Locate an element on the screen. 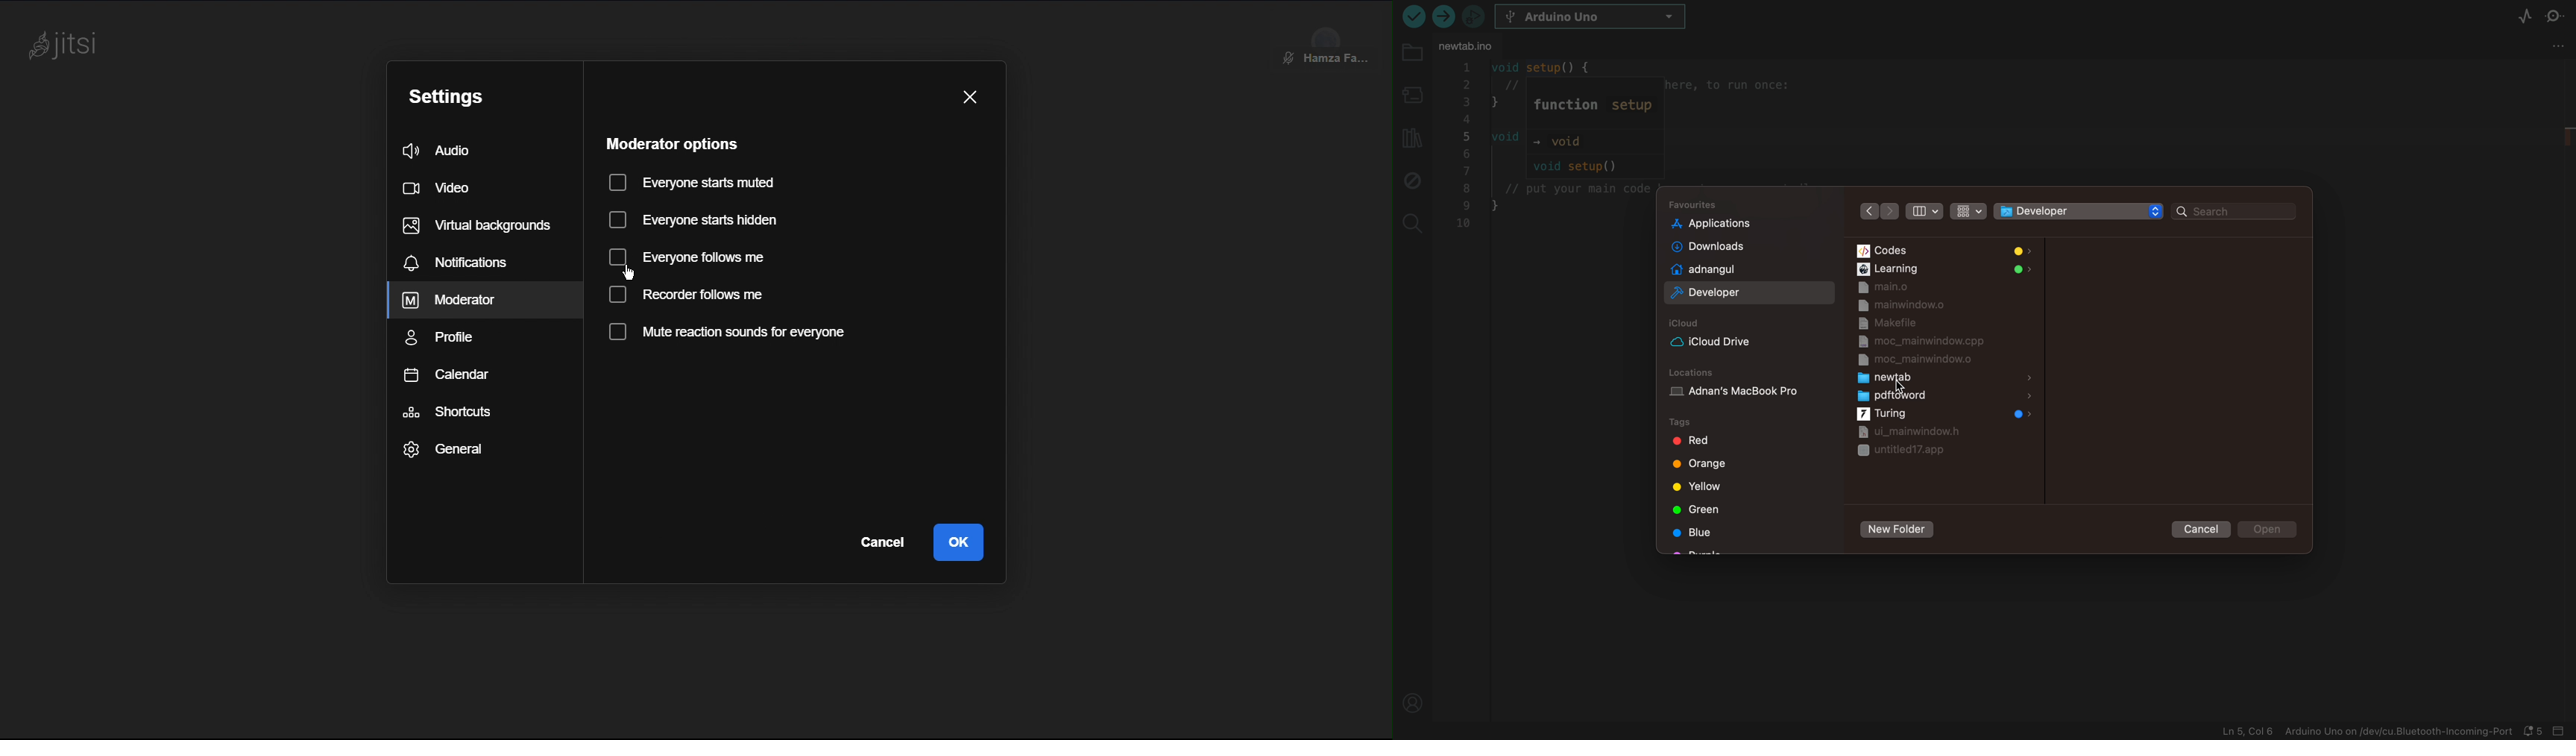 The image size is (2576, 756). Participant View is located at coordinates (1331, 37).